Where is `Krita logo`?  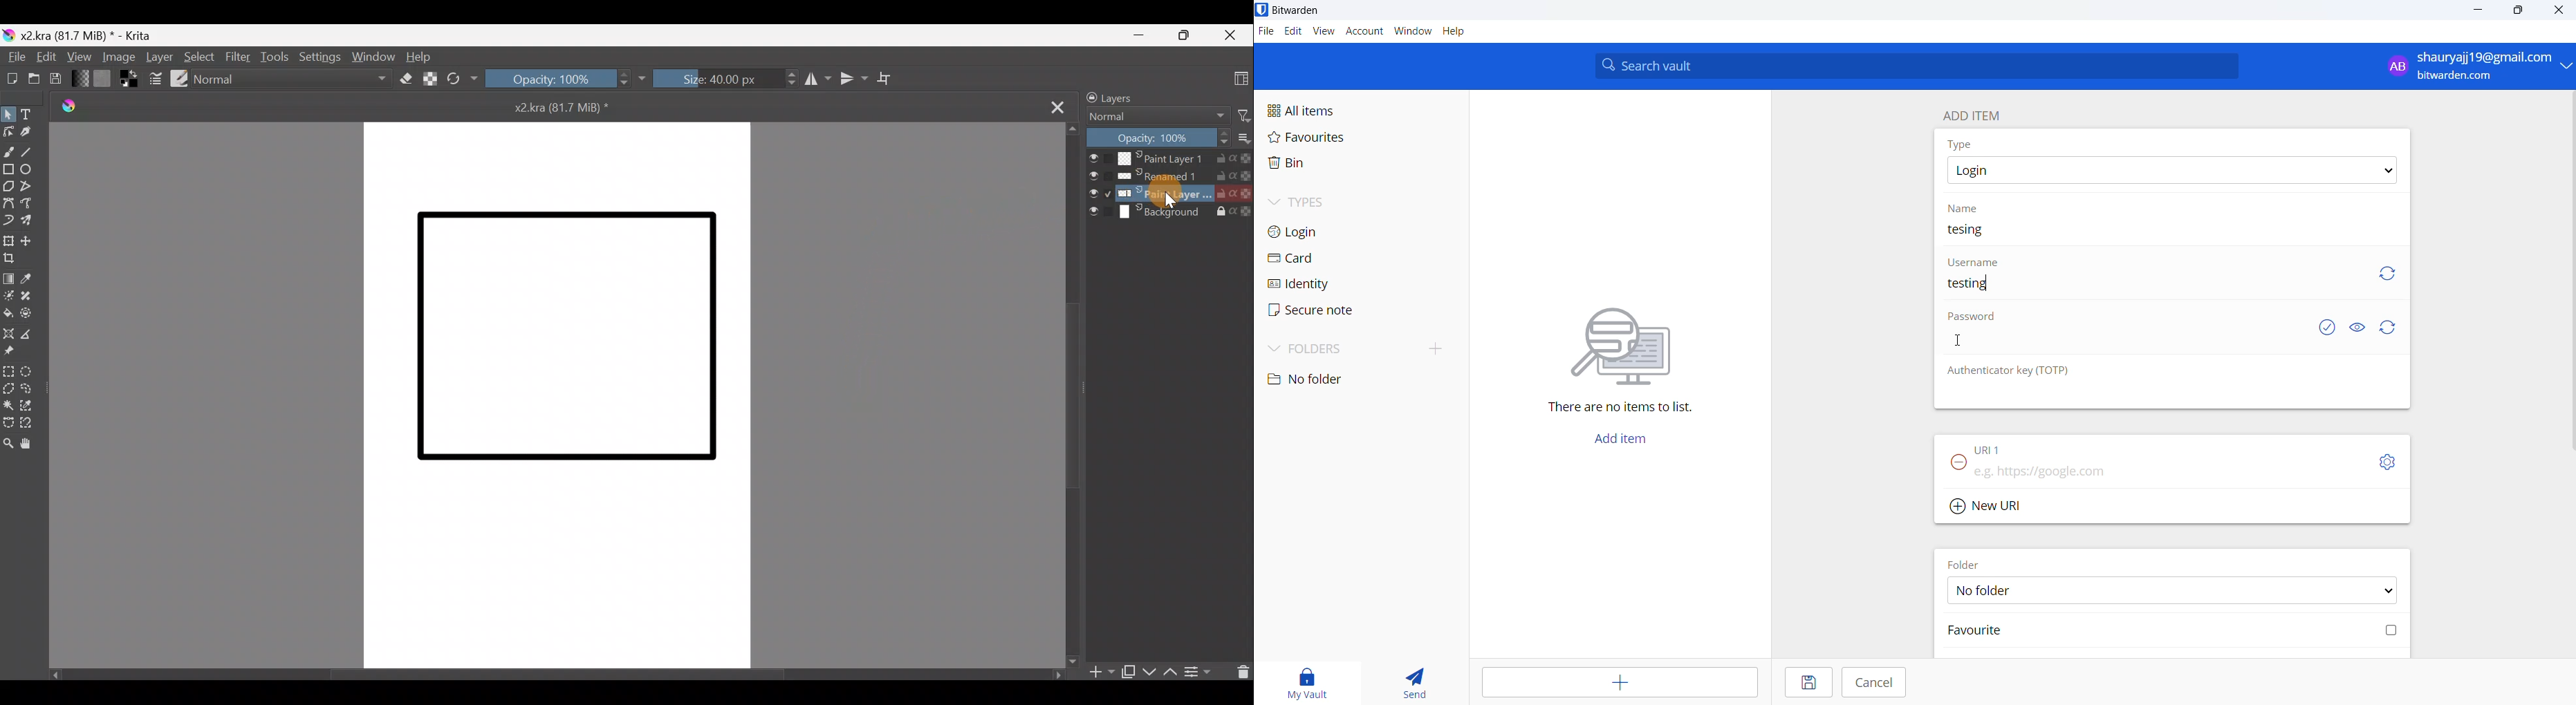
Krita logo is located at coordinates (72, 105).